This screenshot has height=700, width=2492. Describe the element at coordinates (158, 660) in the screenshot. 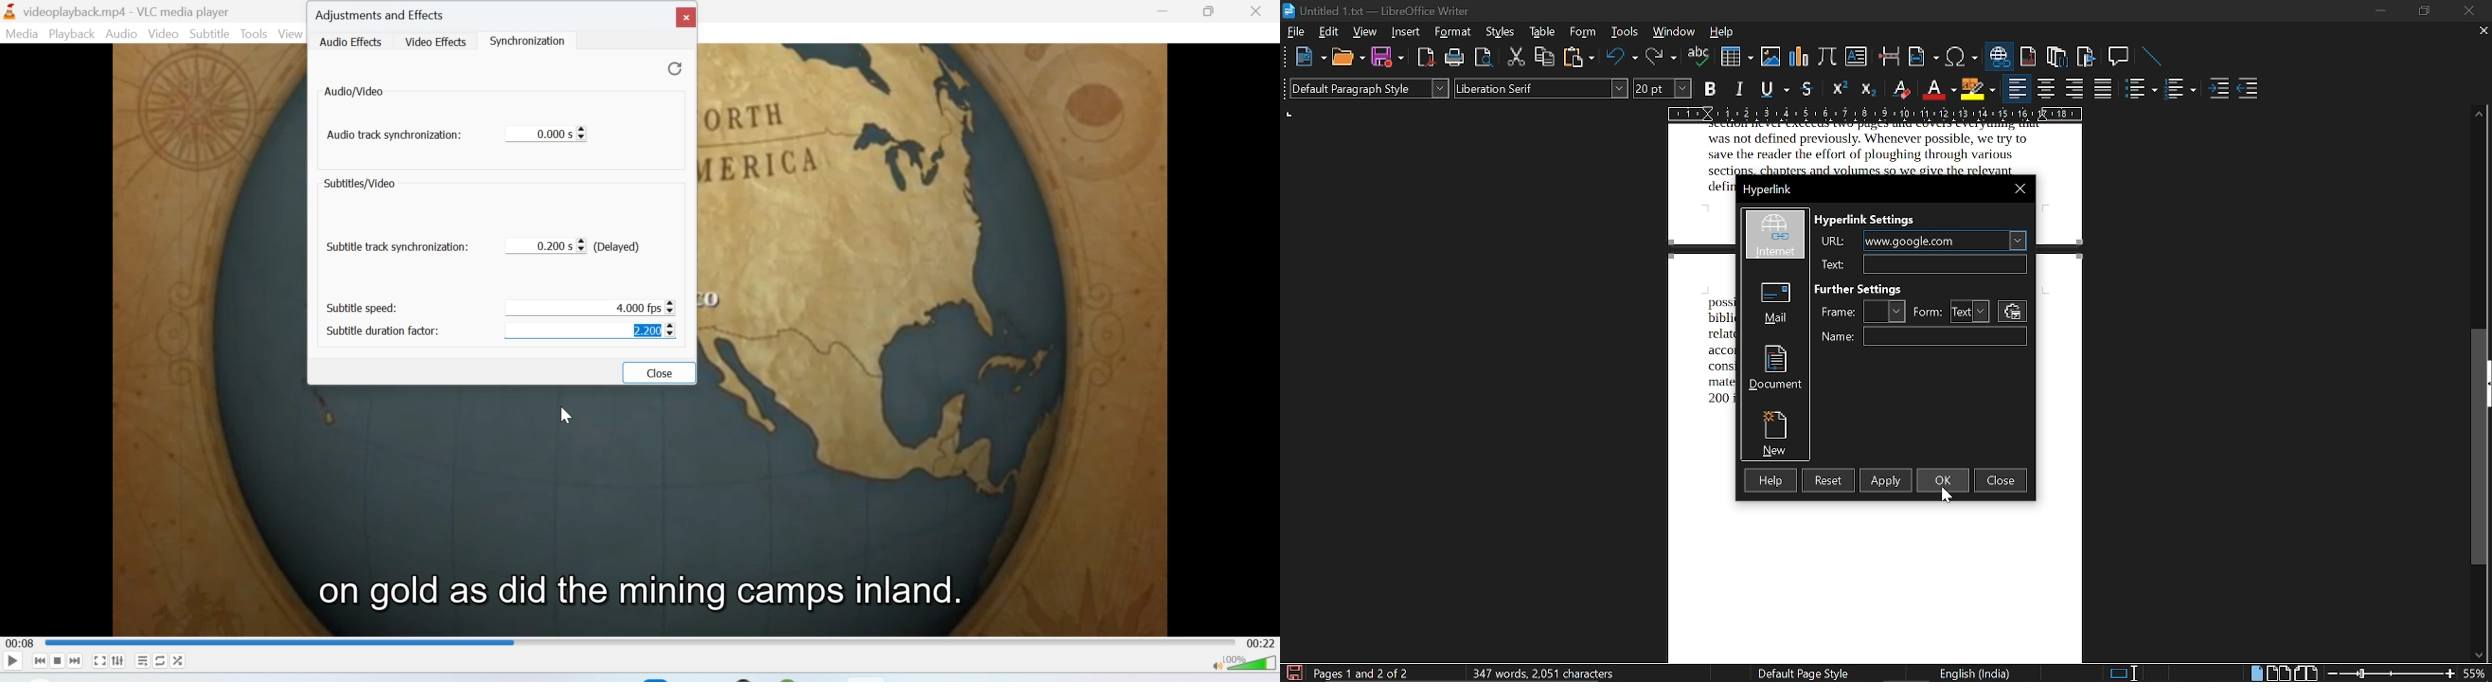

I see `Loop` at that location.